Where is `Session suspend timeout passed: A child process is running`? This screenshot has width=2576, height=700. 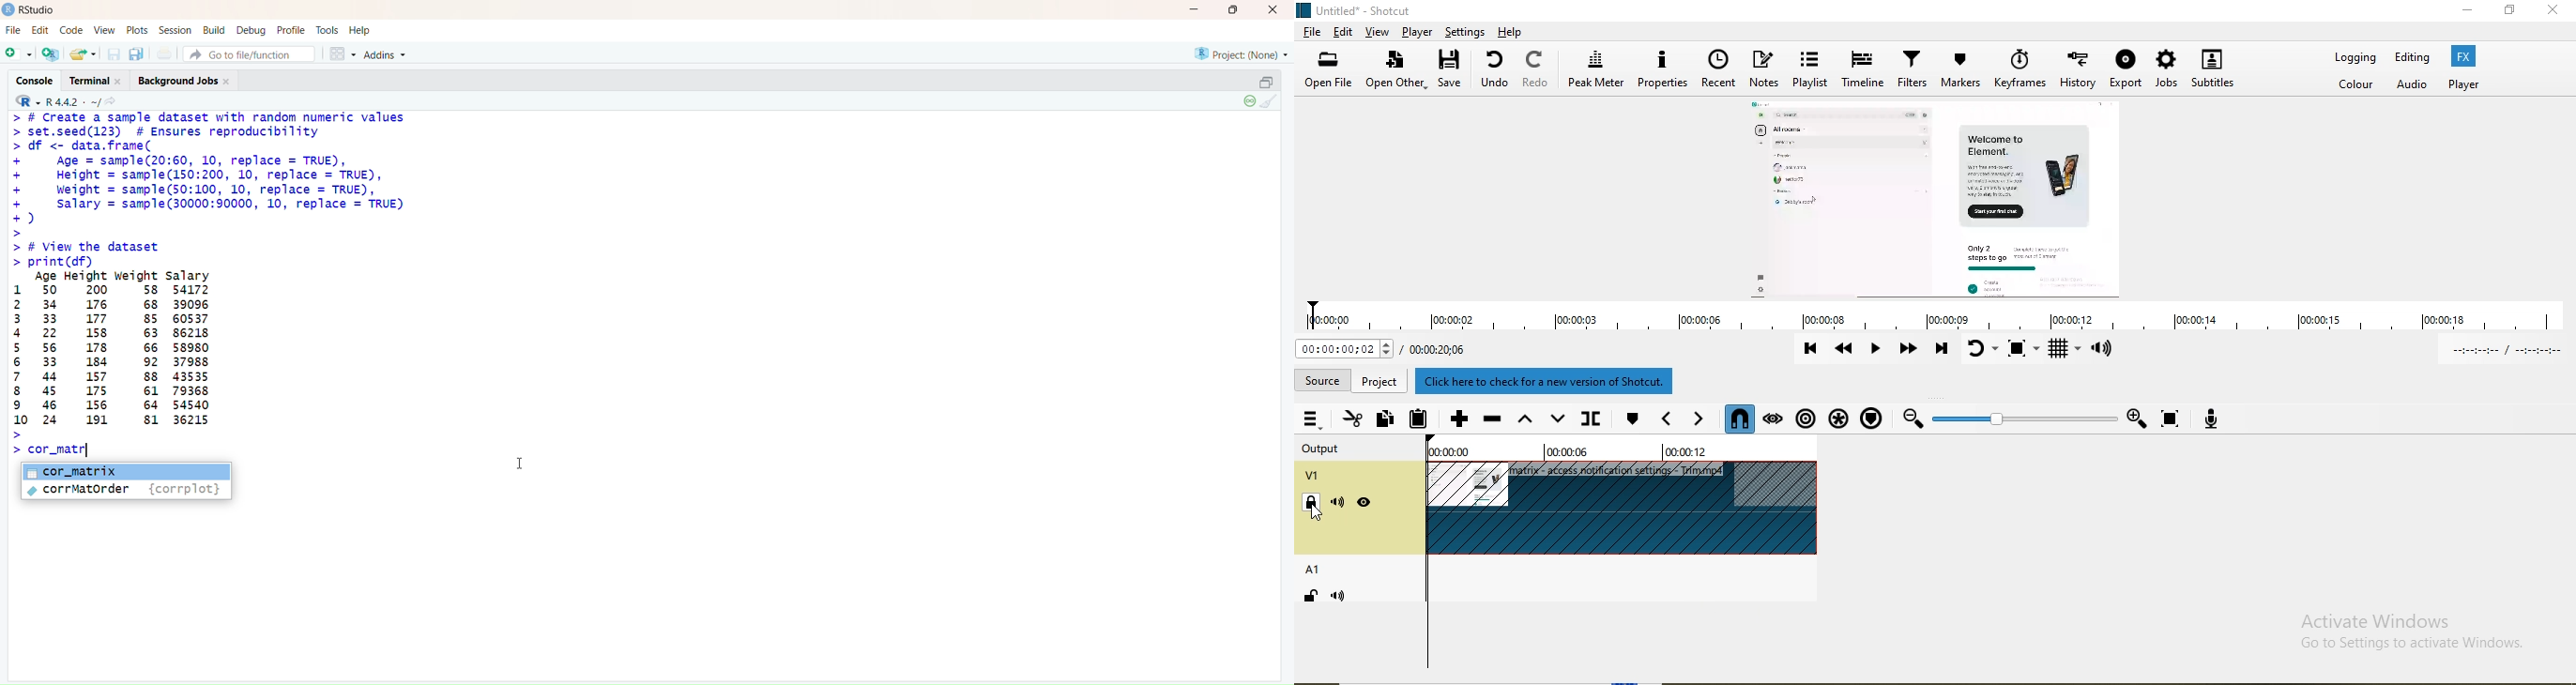 Session suspend timeout passed: A child process is running is located at coordinates (1248, 102).